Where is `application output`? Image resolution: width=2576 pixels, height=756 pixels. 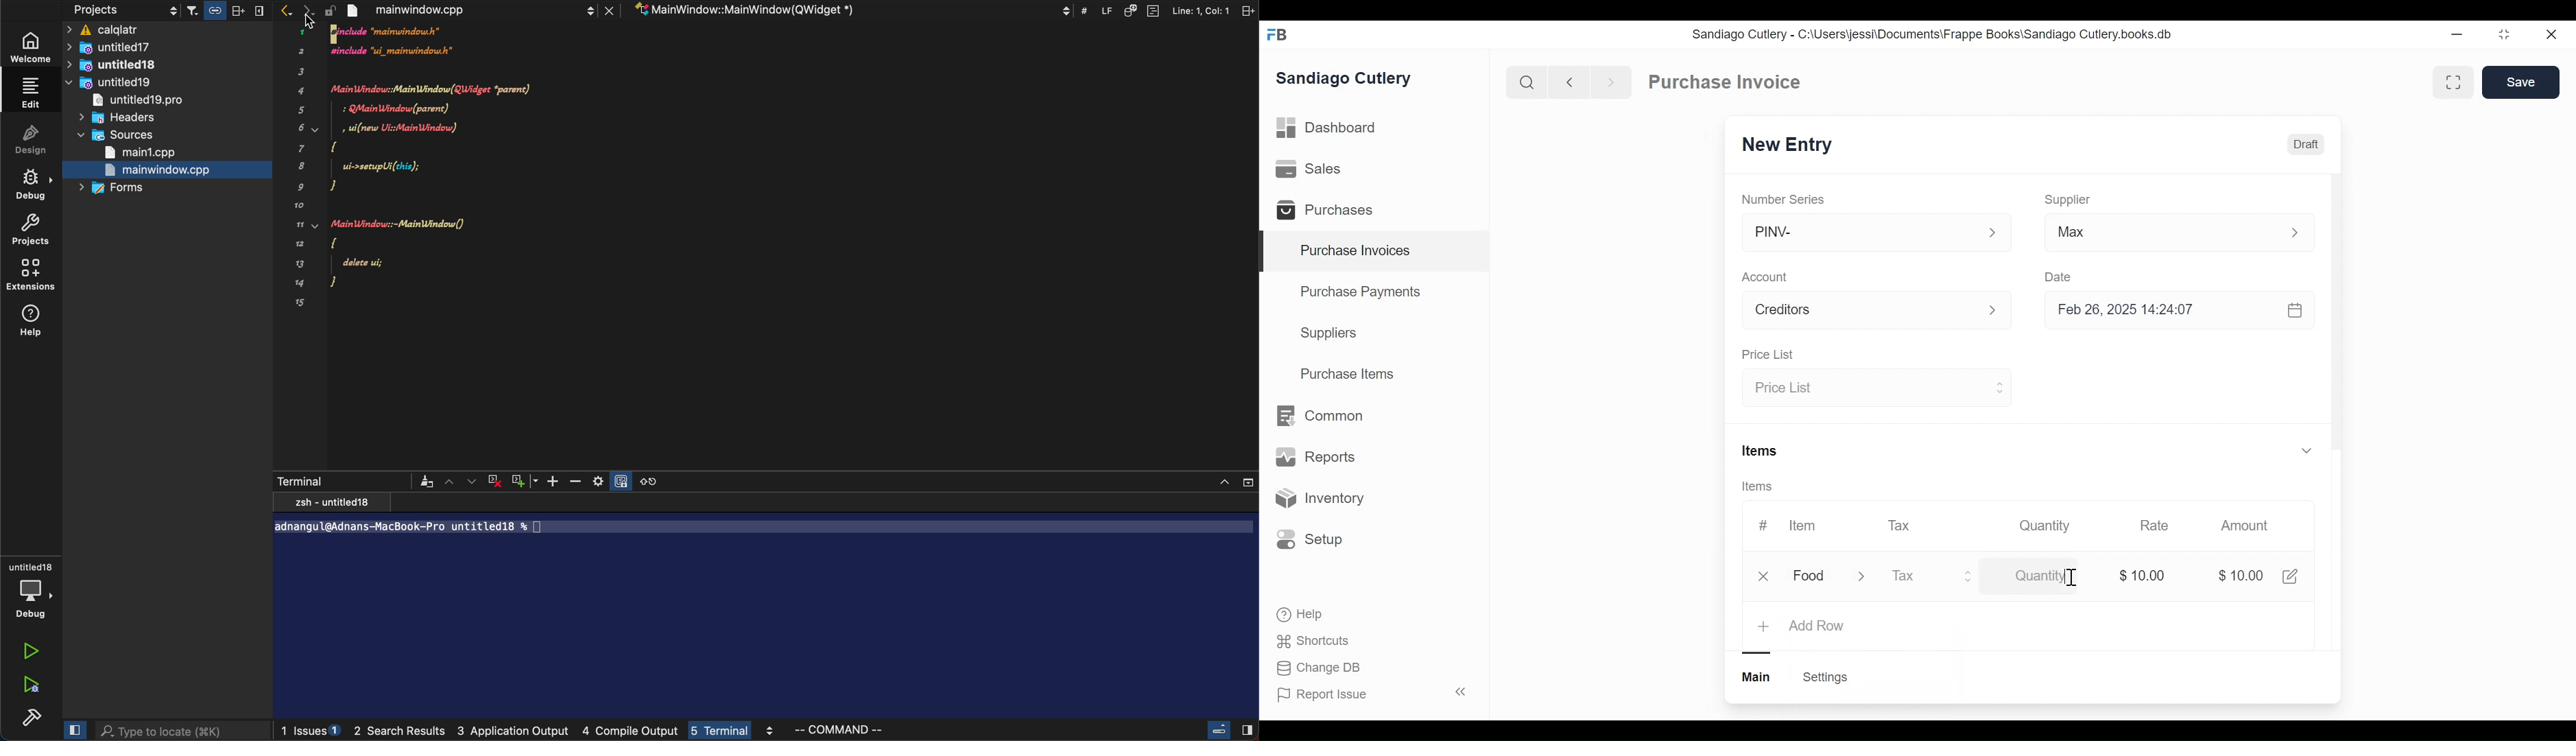
application output is located at coordinates (512, 733).